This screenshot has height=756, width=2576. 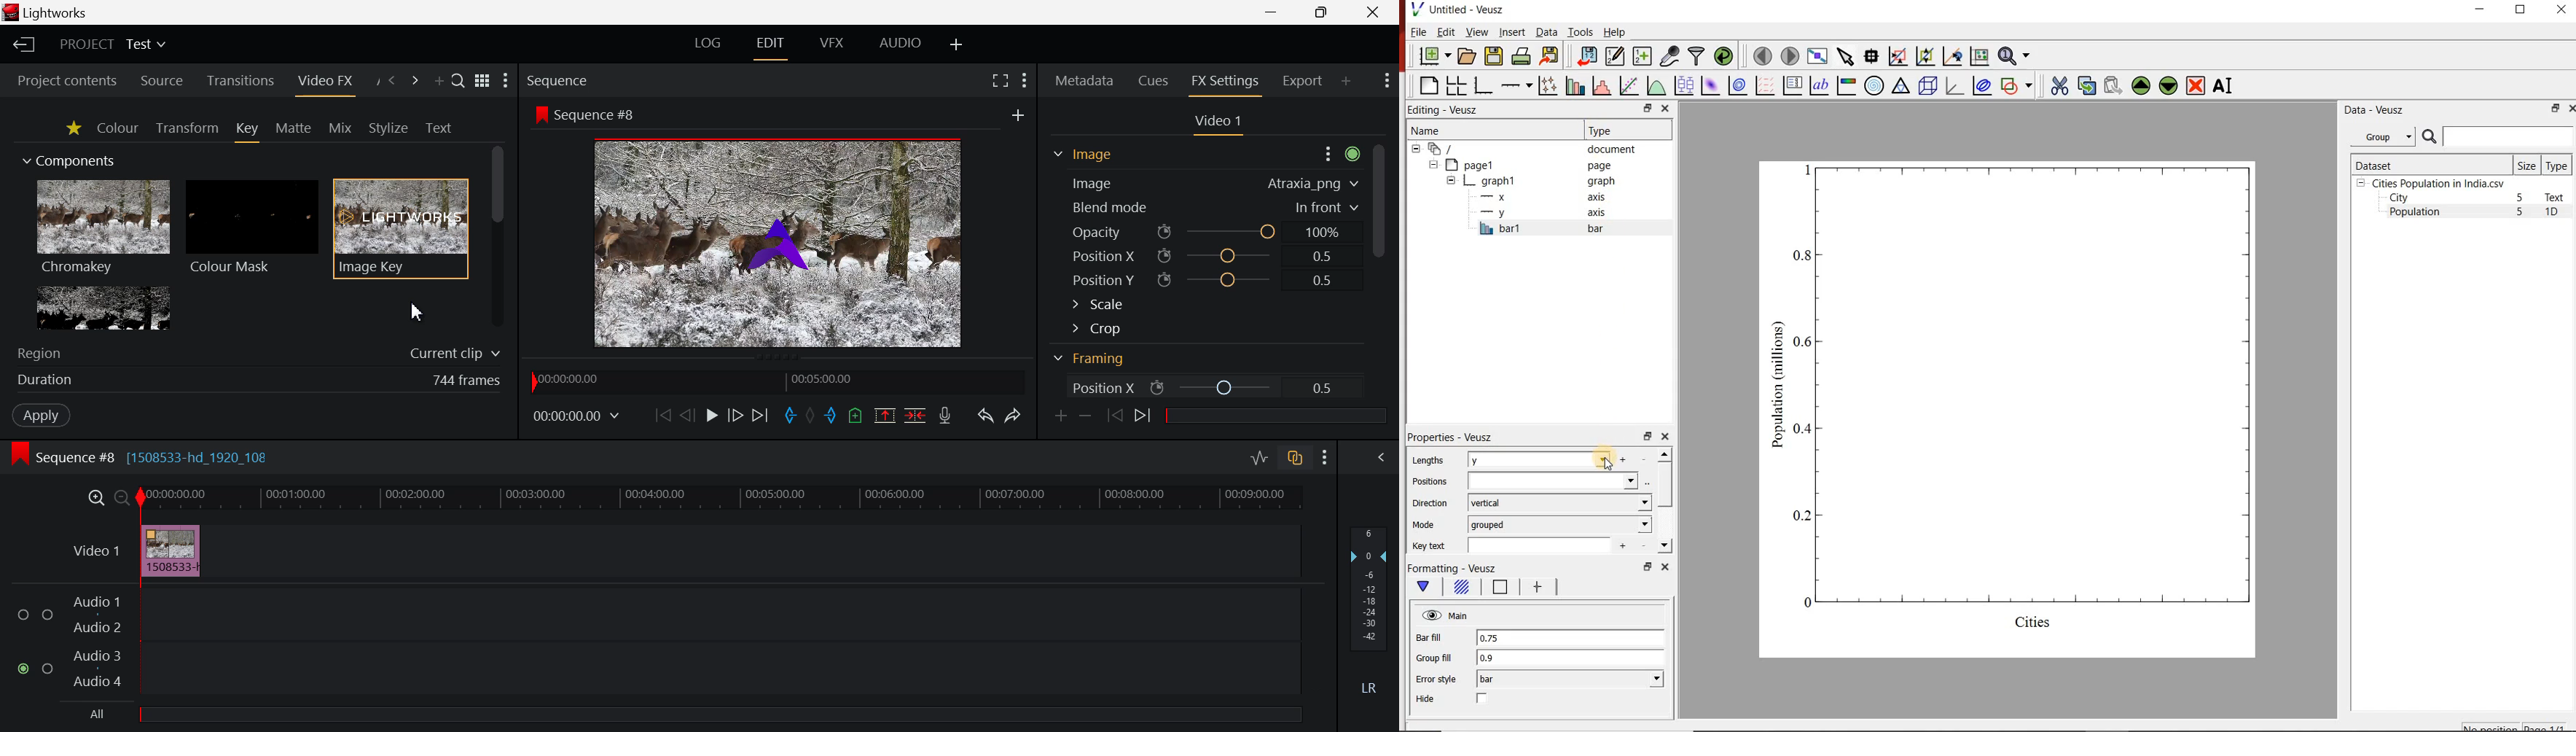 I want to click on Metadata, so click(x=1084, y=82).